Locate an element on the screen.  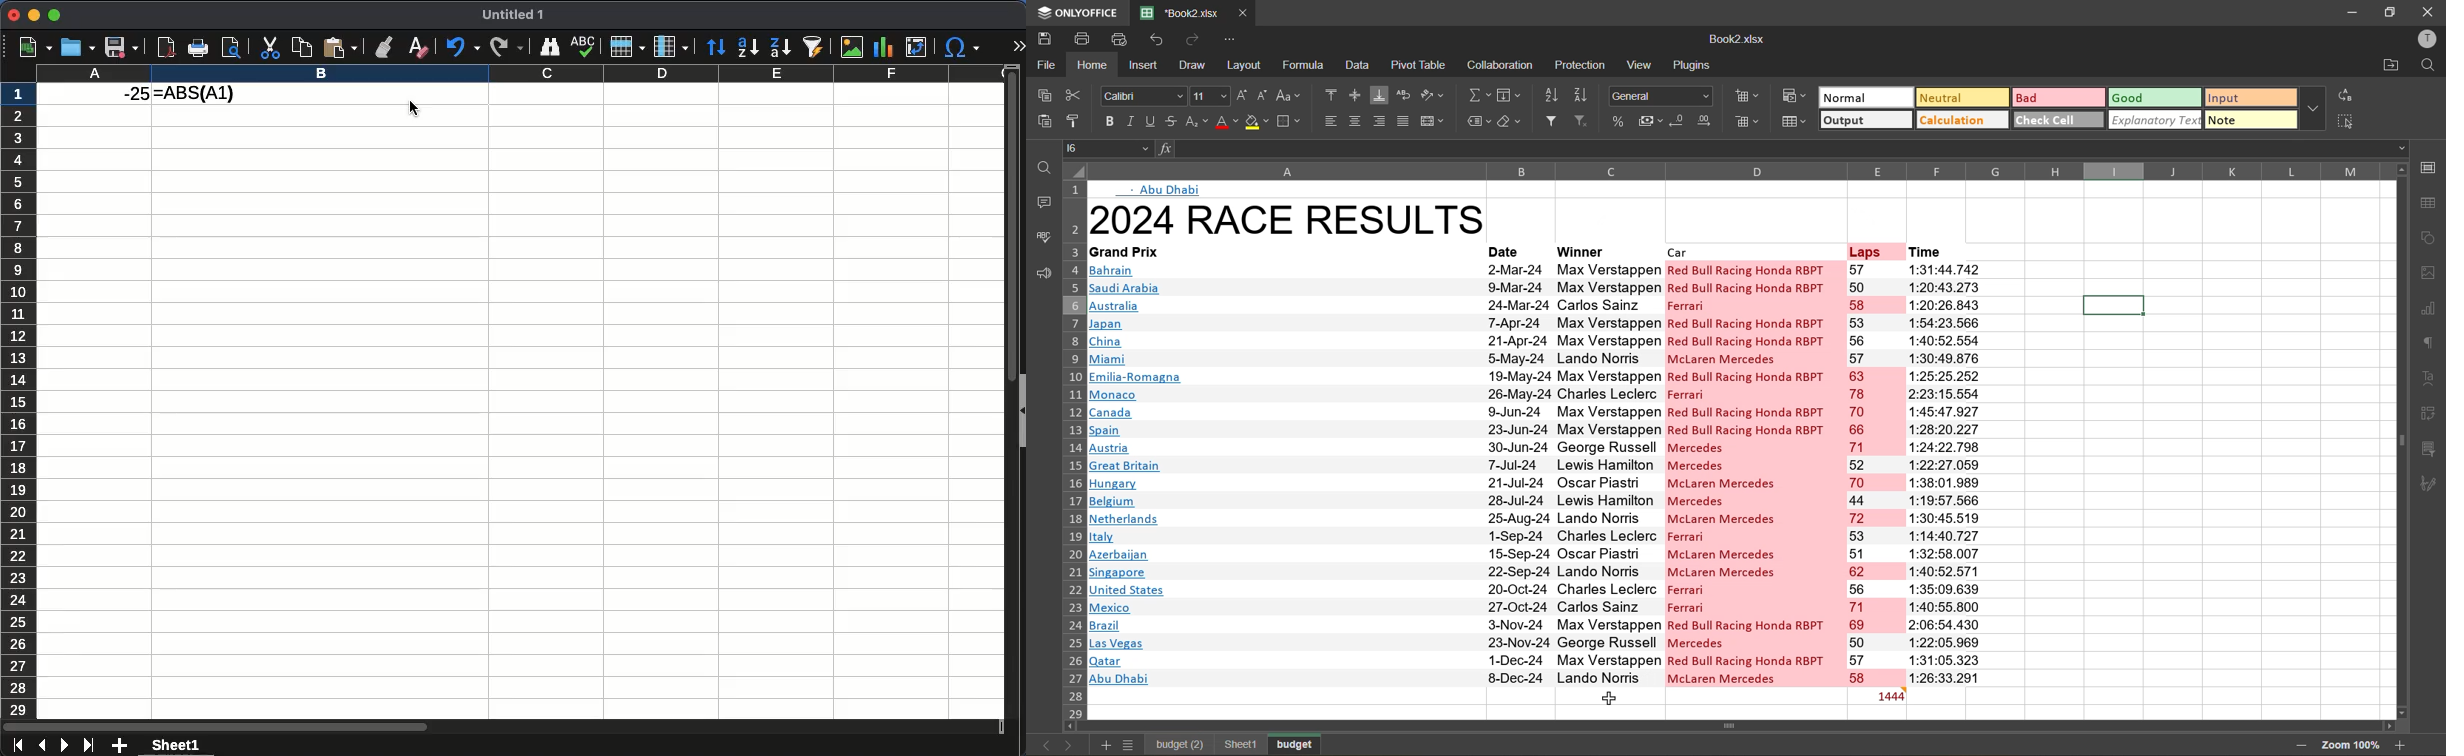
feedback is located at coordinates (1041, 274).